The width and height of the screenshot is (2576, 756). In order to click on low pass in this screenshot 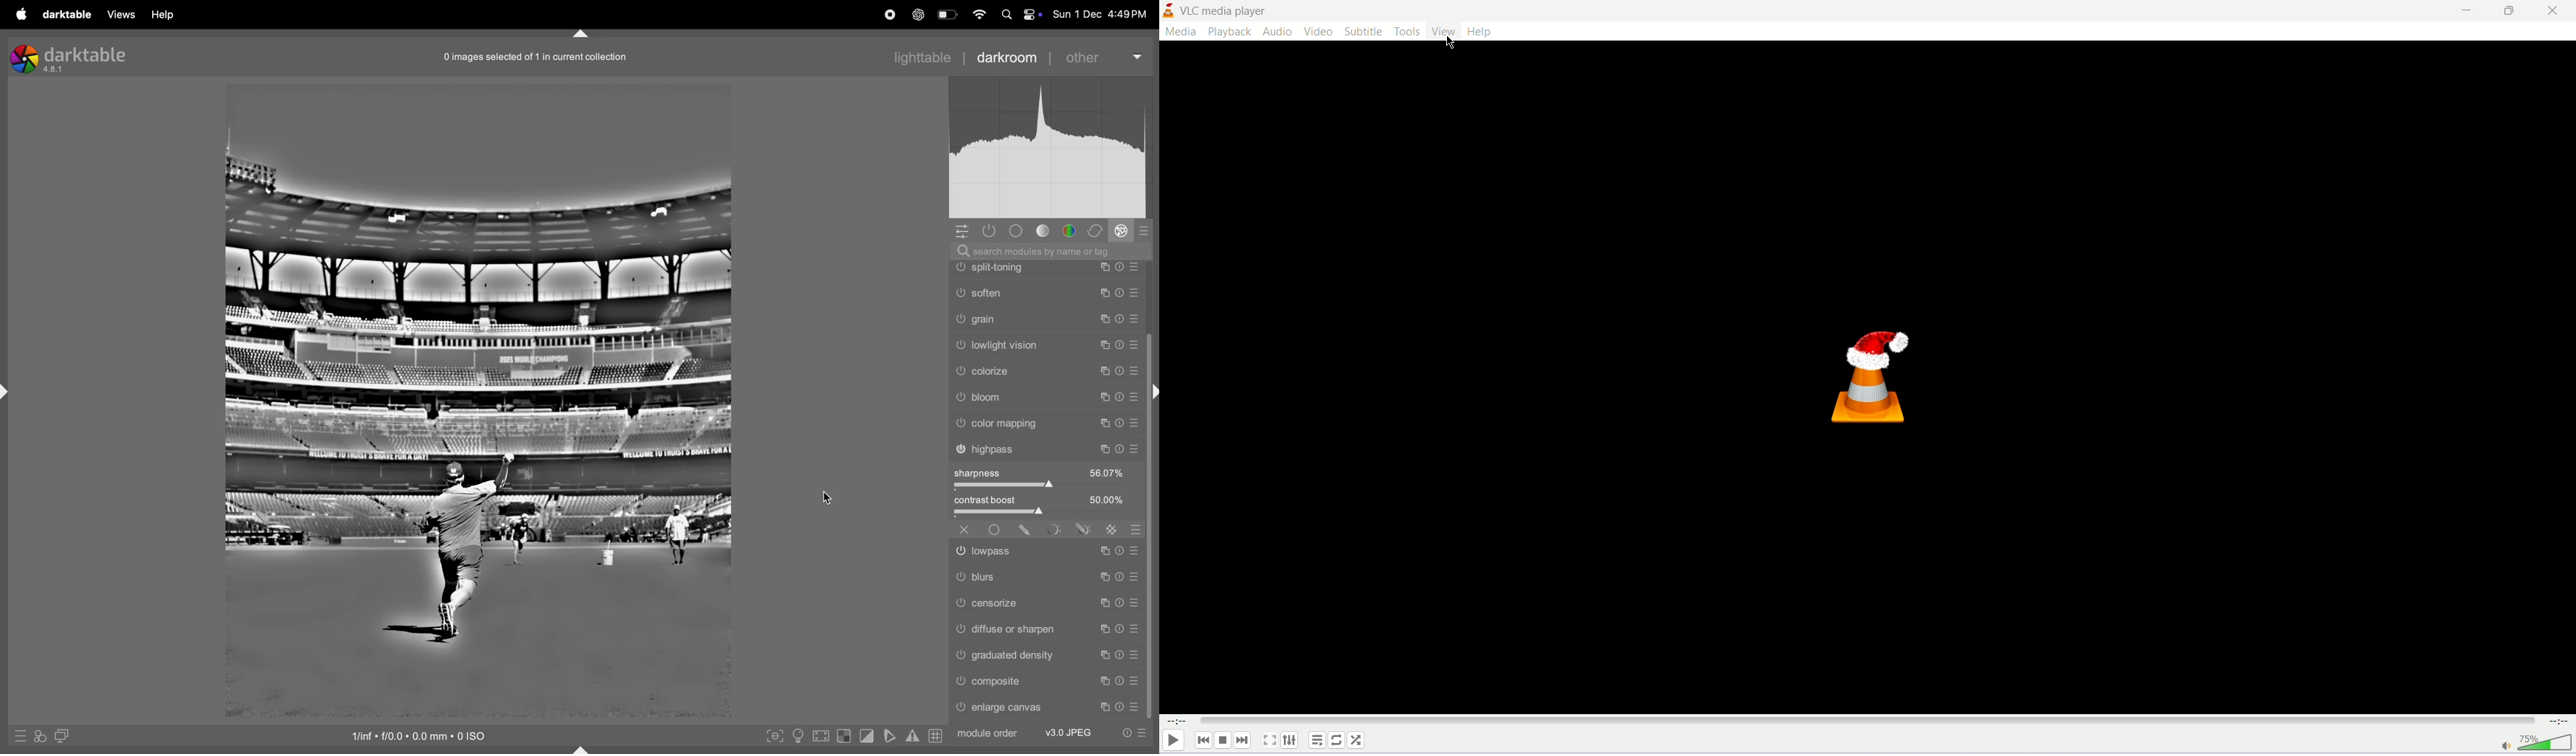, I will do `click(1047, 549)`.